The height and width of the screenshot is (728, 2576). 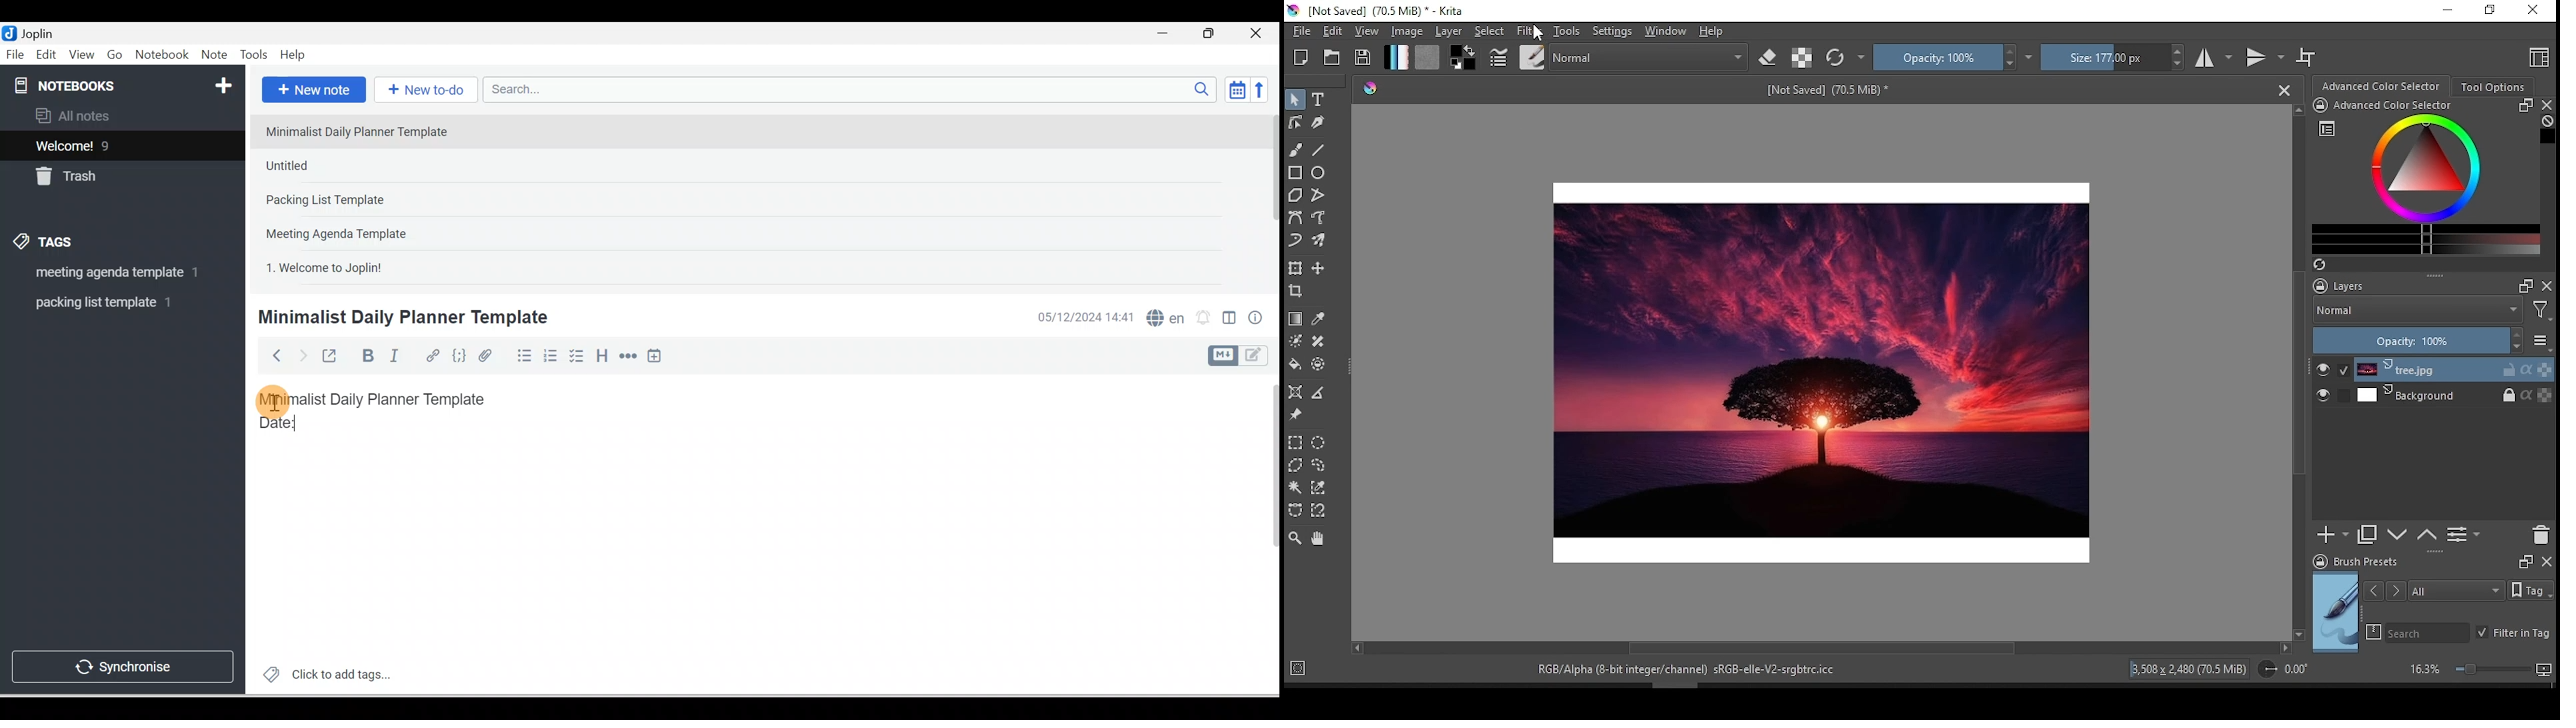 What do you see at coordinates (1538, 34) in the screenshot?
I see `Cursor` at bounding box center [1538, 34].